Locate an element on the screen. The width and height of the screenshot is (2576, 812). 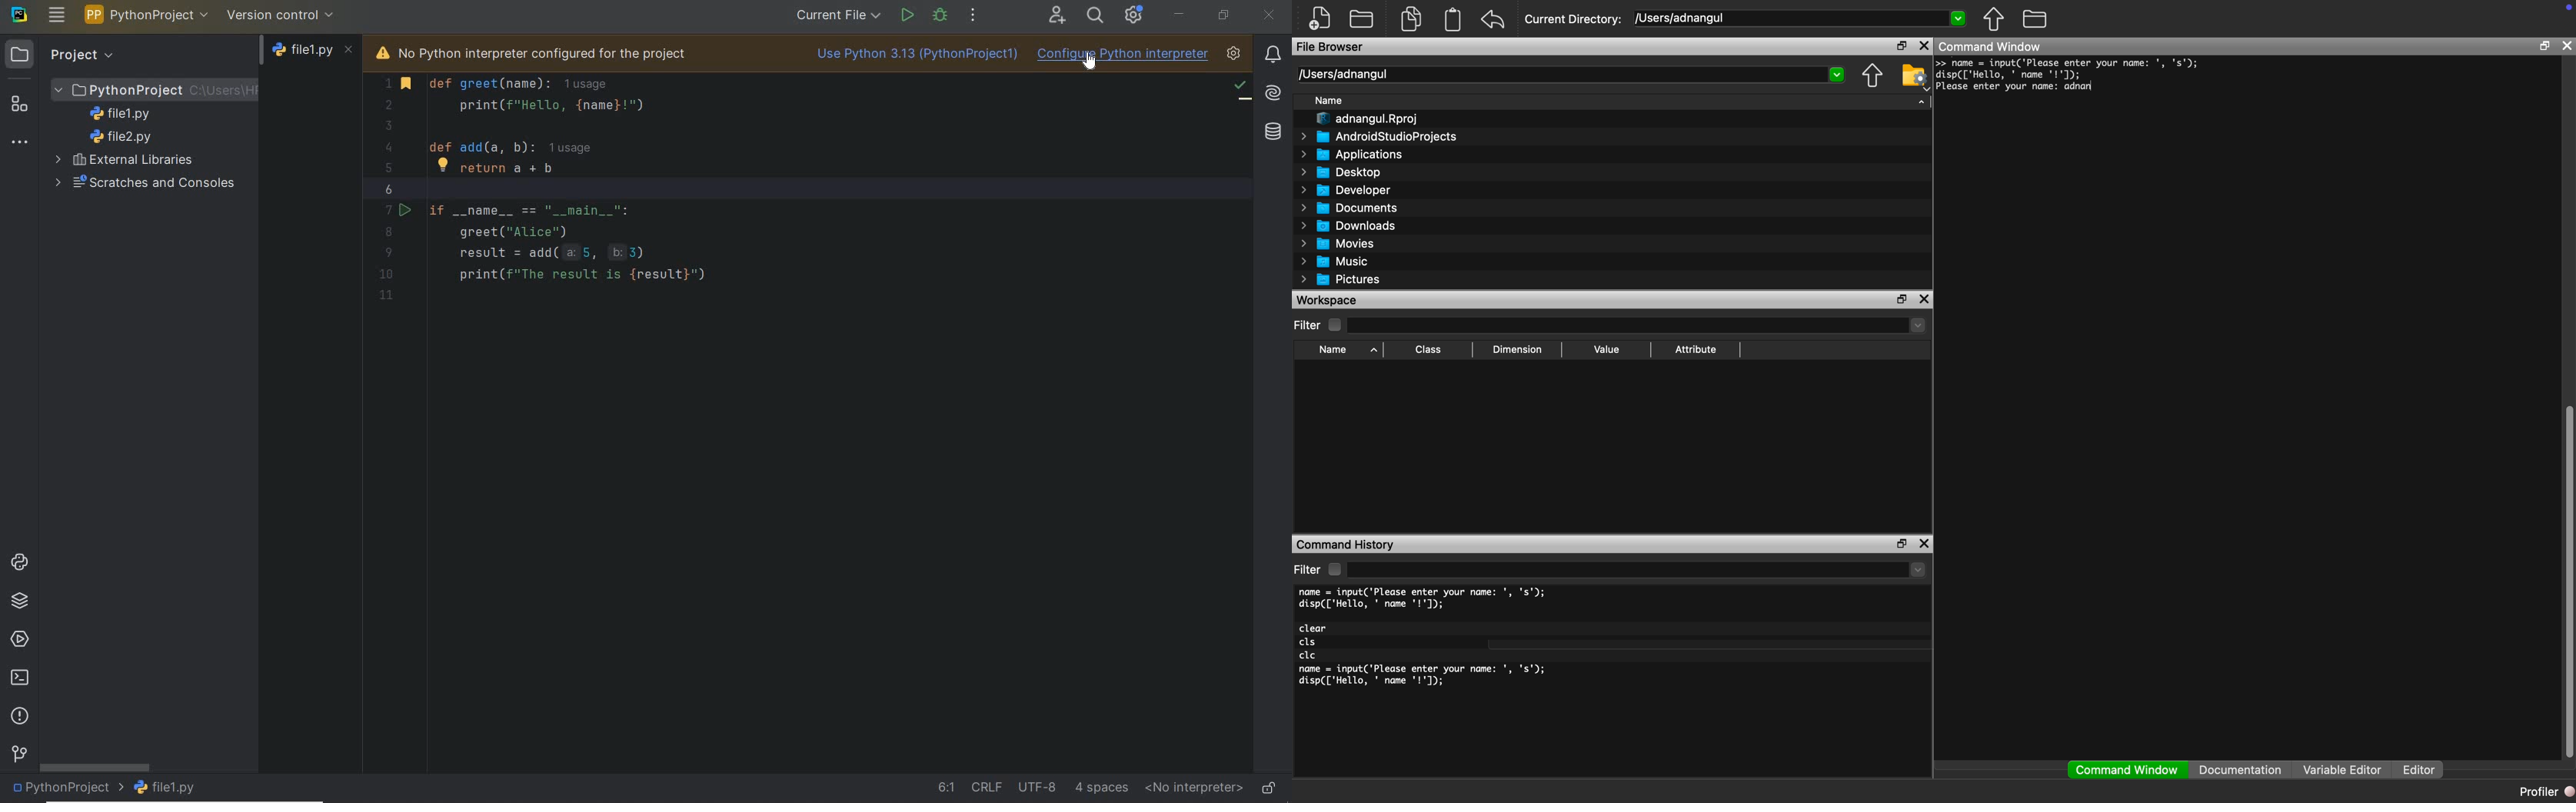
file encoding is located at coordinates (1037, 785).